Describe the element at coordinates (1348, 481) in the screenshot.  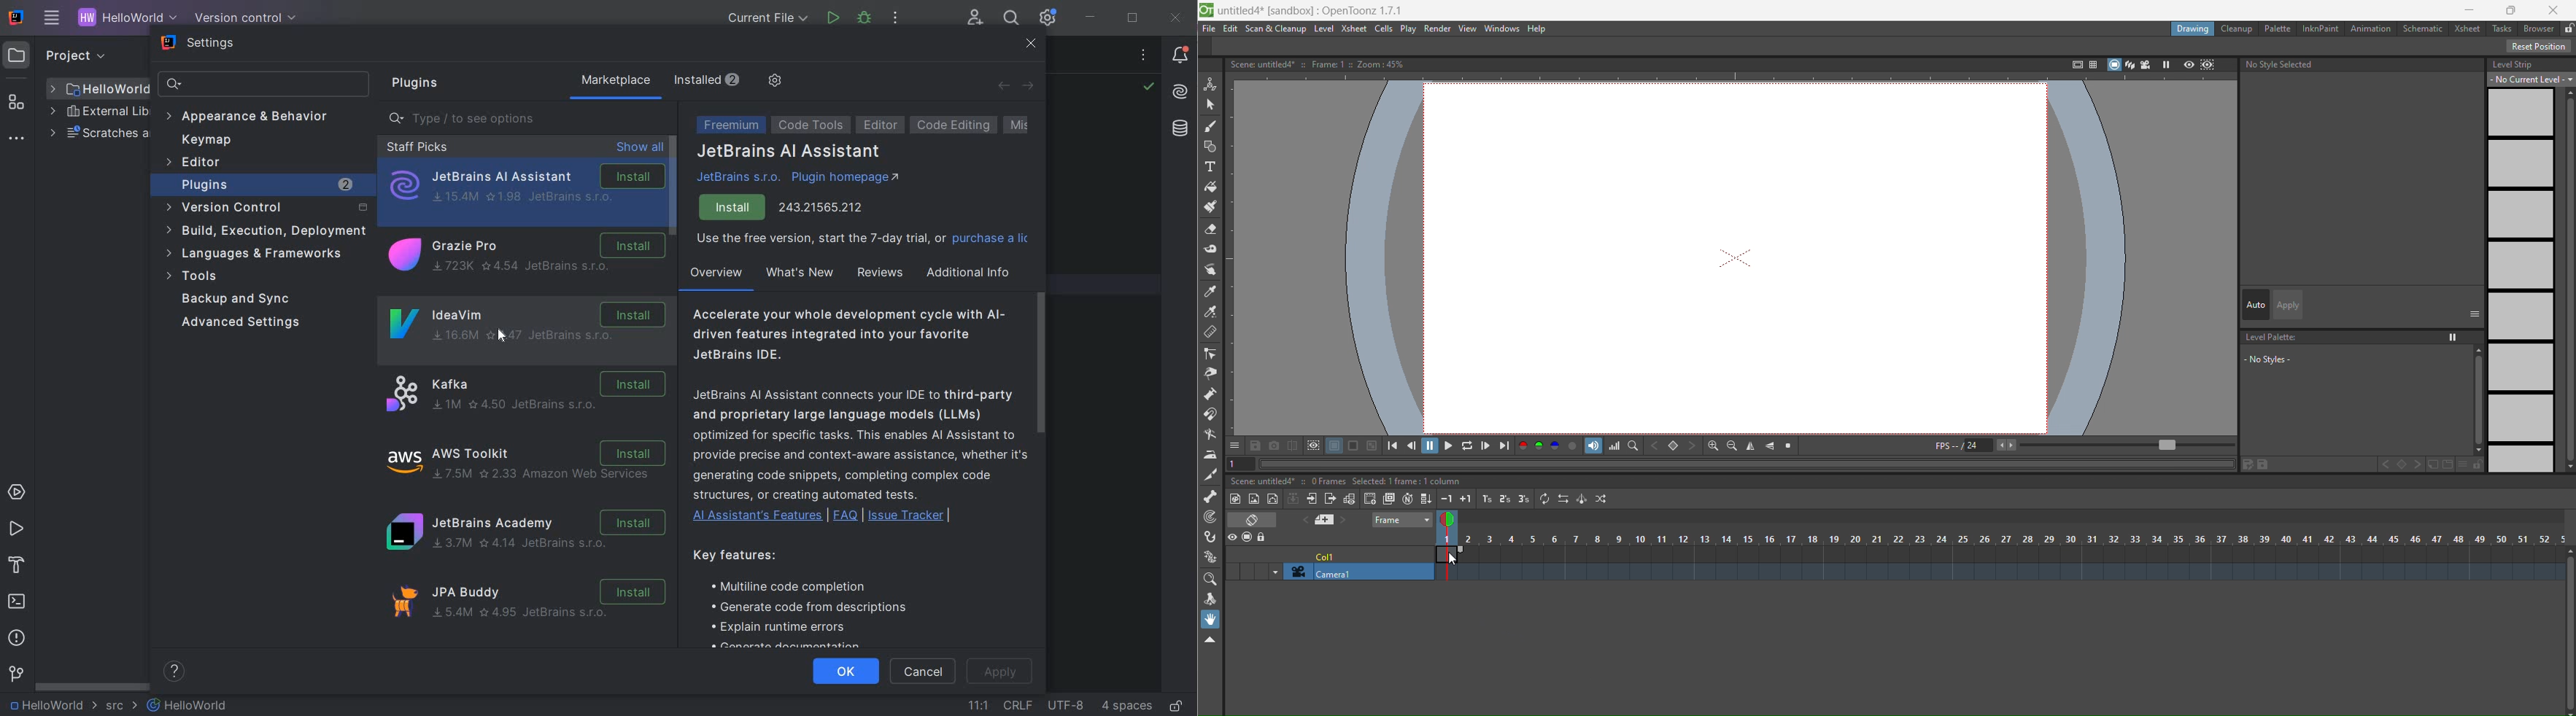
I see `text` at that location.